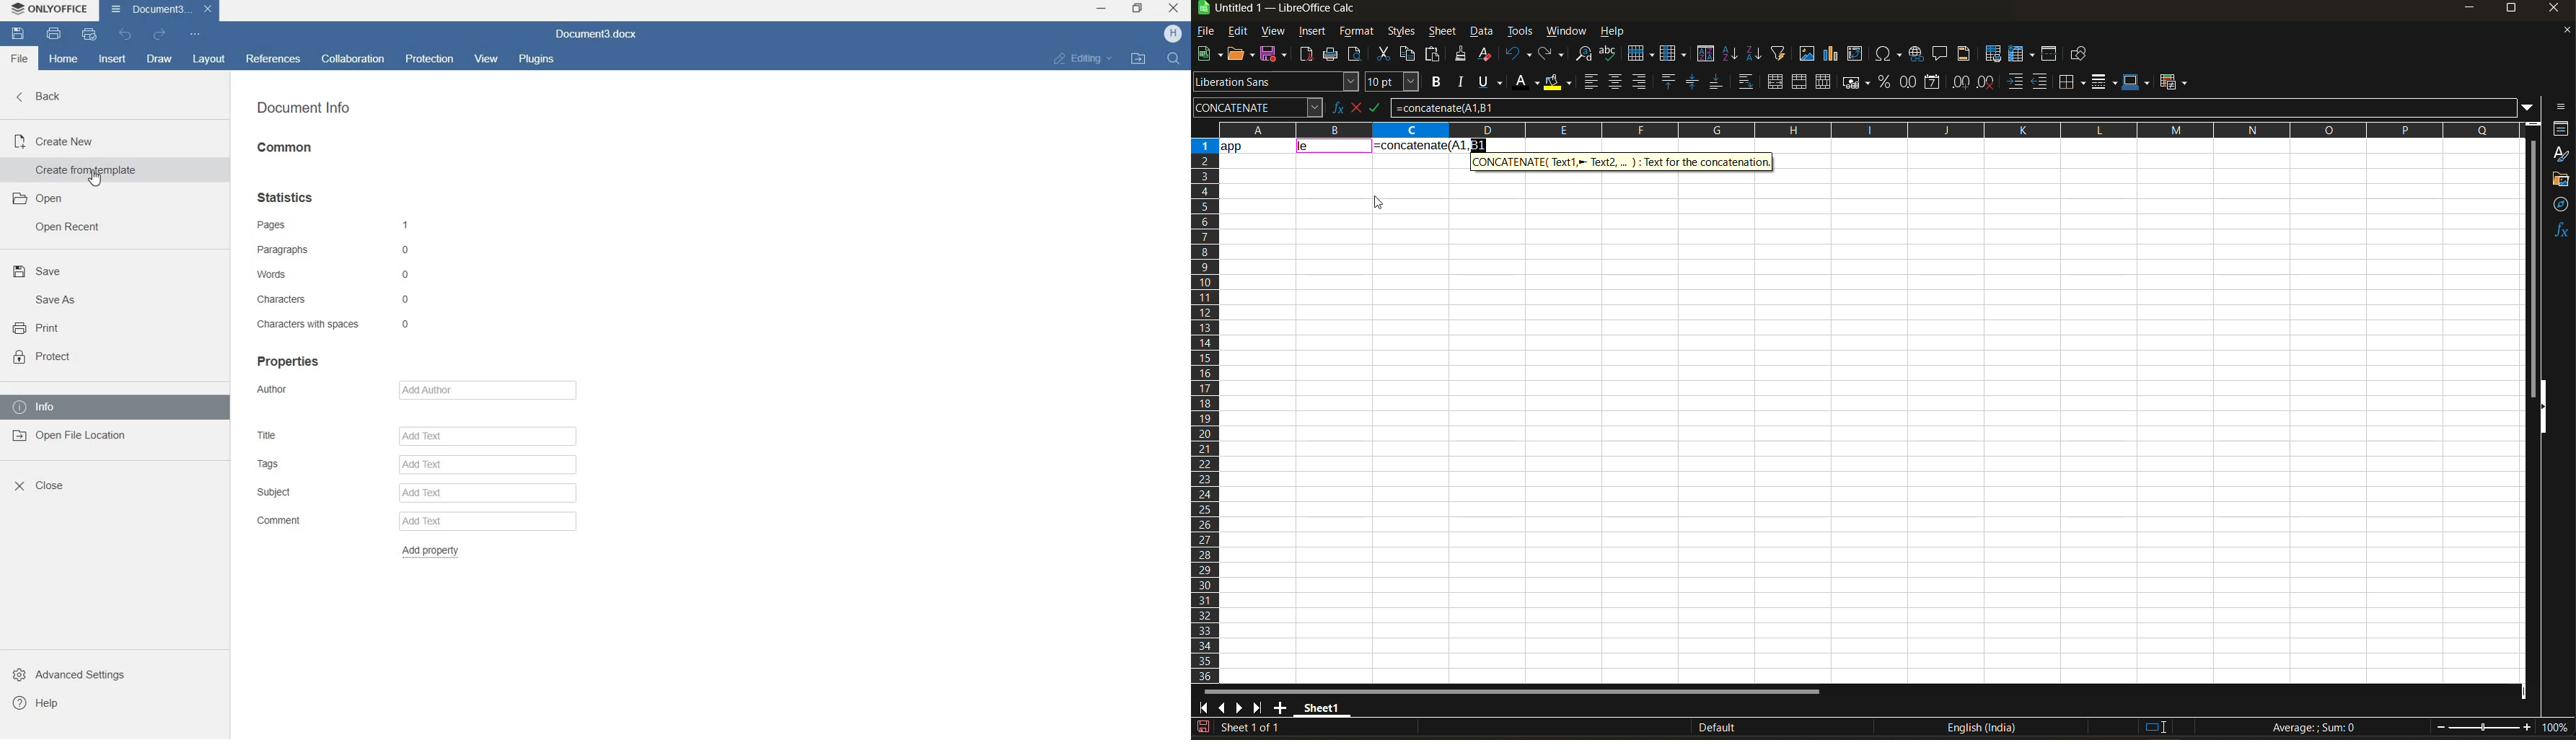  What do you see at coordinates (1333, 107) in the screenshot?
I see `function wizard` at bounding box center [1333, 107].